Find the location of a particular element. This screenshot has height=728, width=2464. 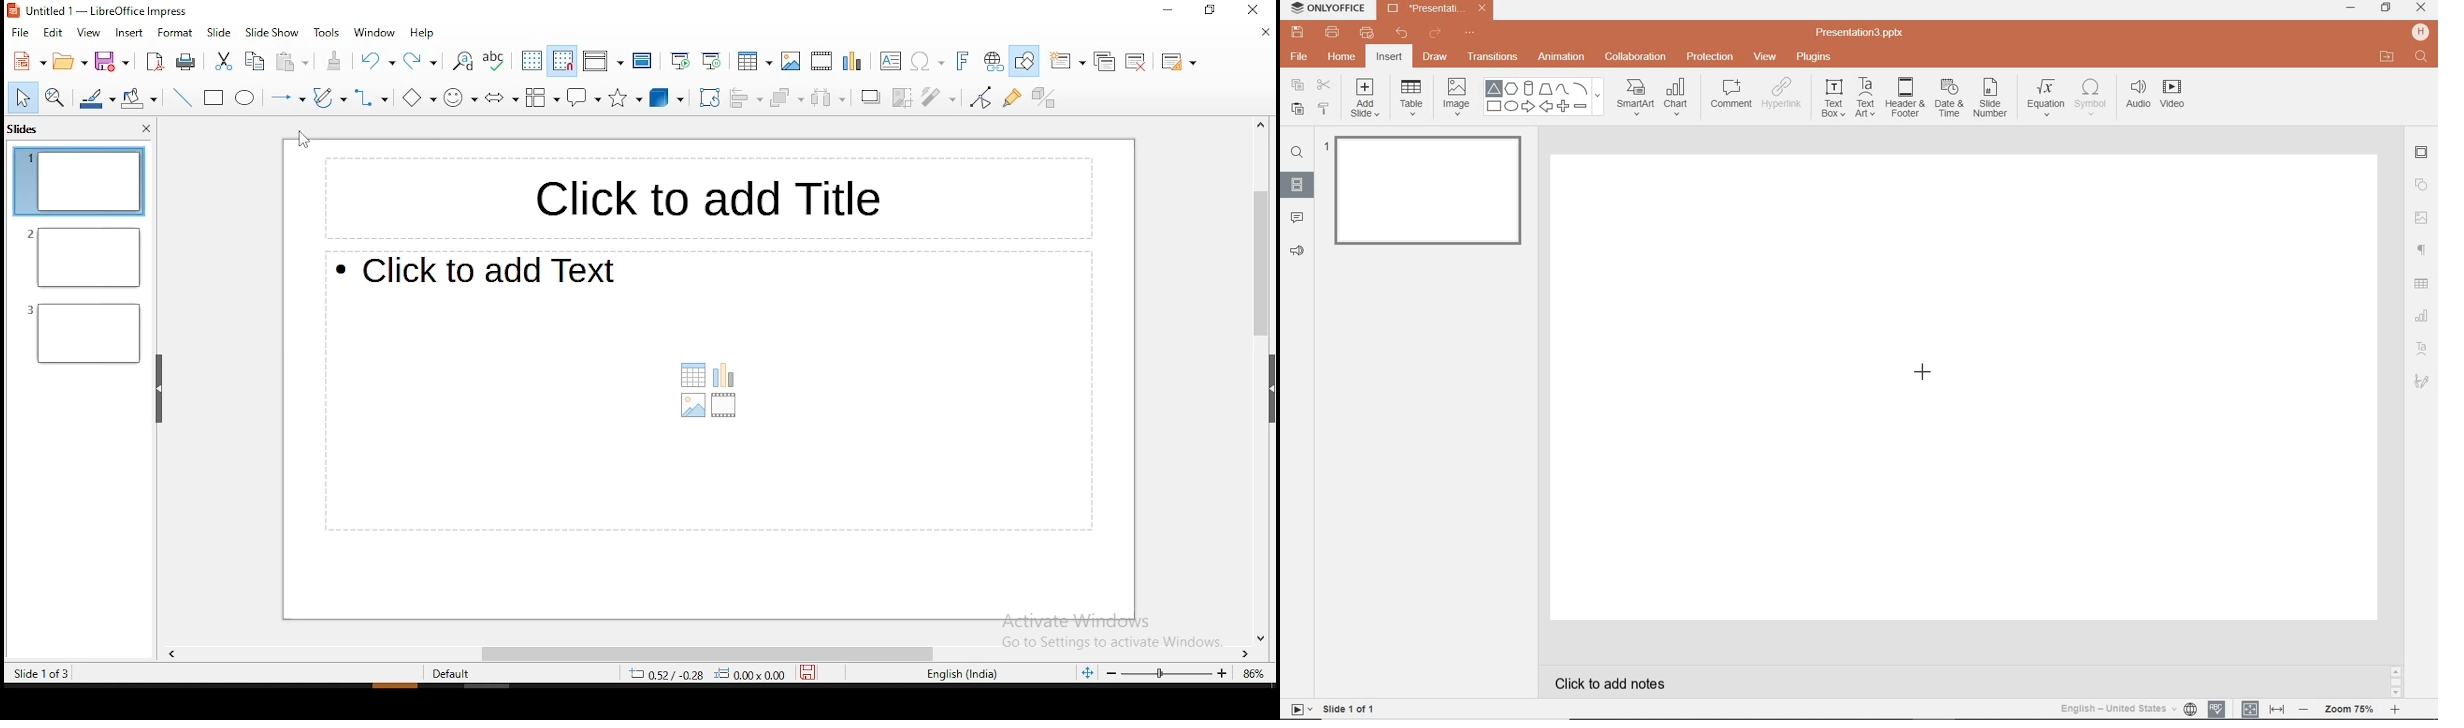

slide is located at coordinates (217, 33).